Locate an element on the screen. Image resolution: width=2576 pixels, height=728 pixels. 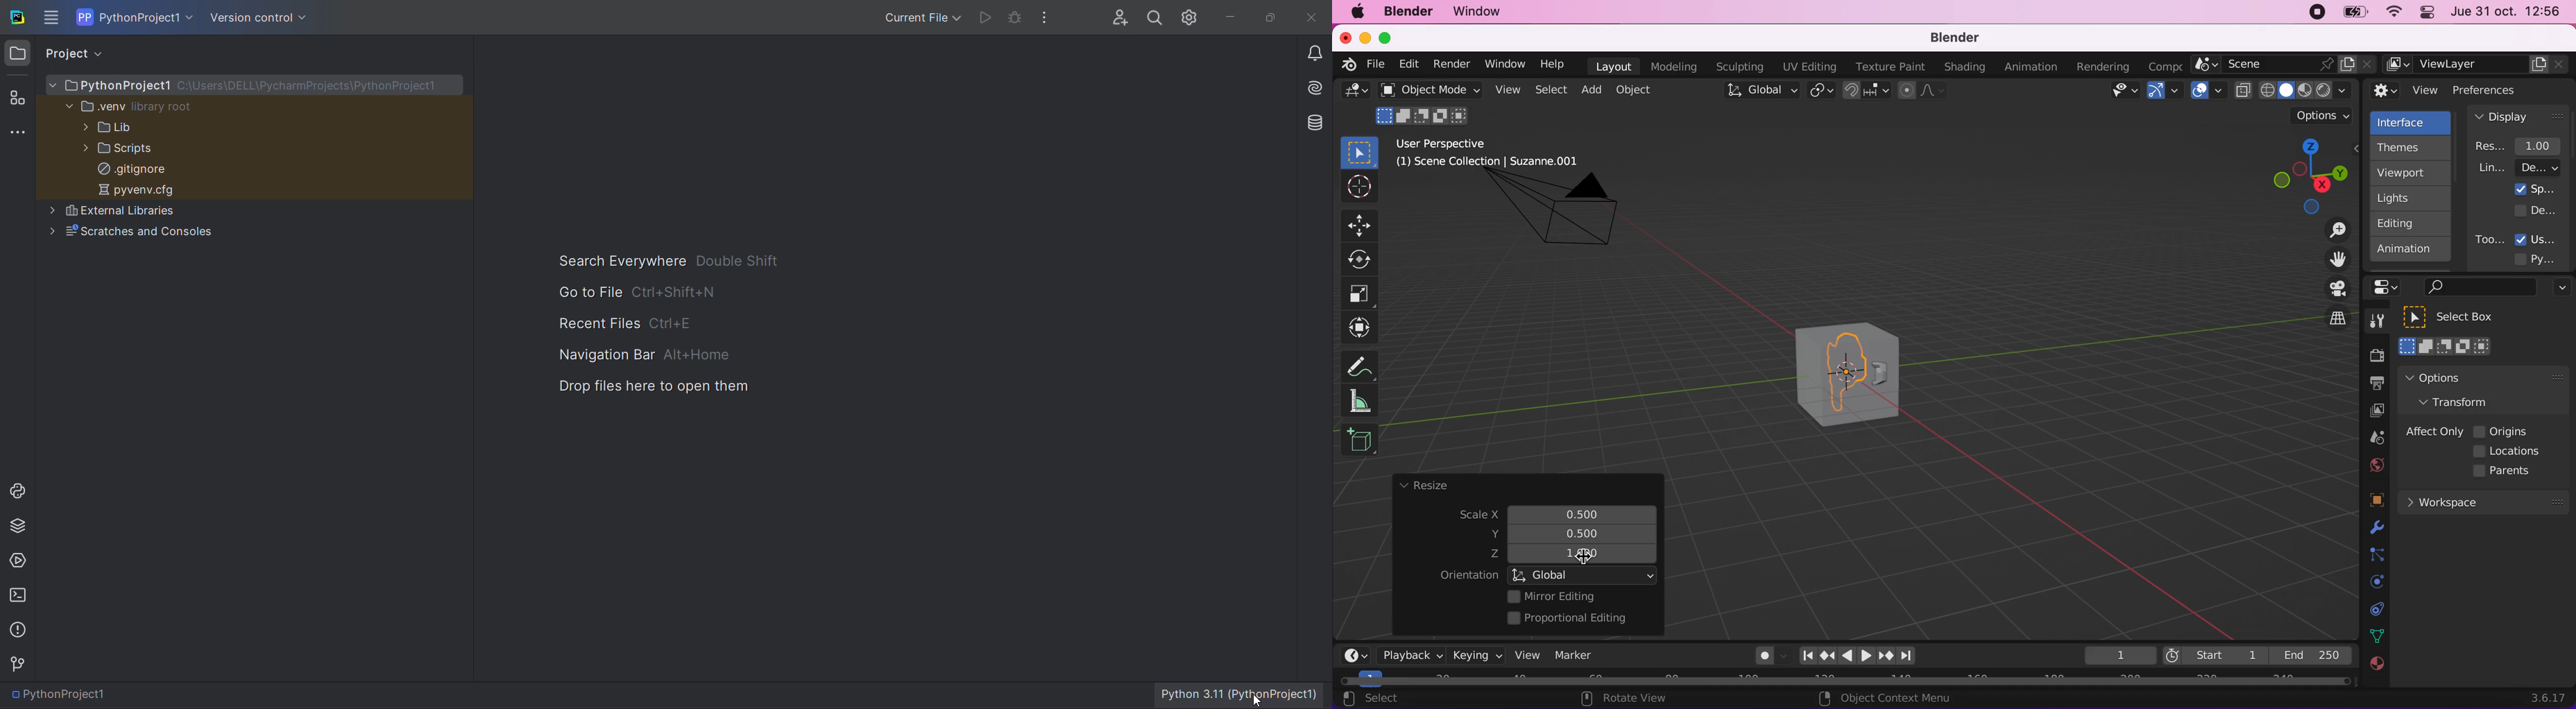
current project is located at coordinates (136, 17).